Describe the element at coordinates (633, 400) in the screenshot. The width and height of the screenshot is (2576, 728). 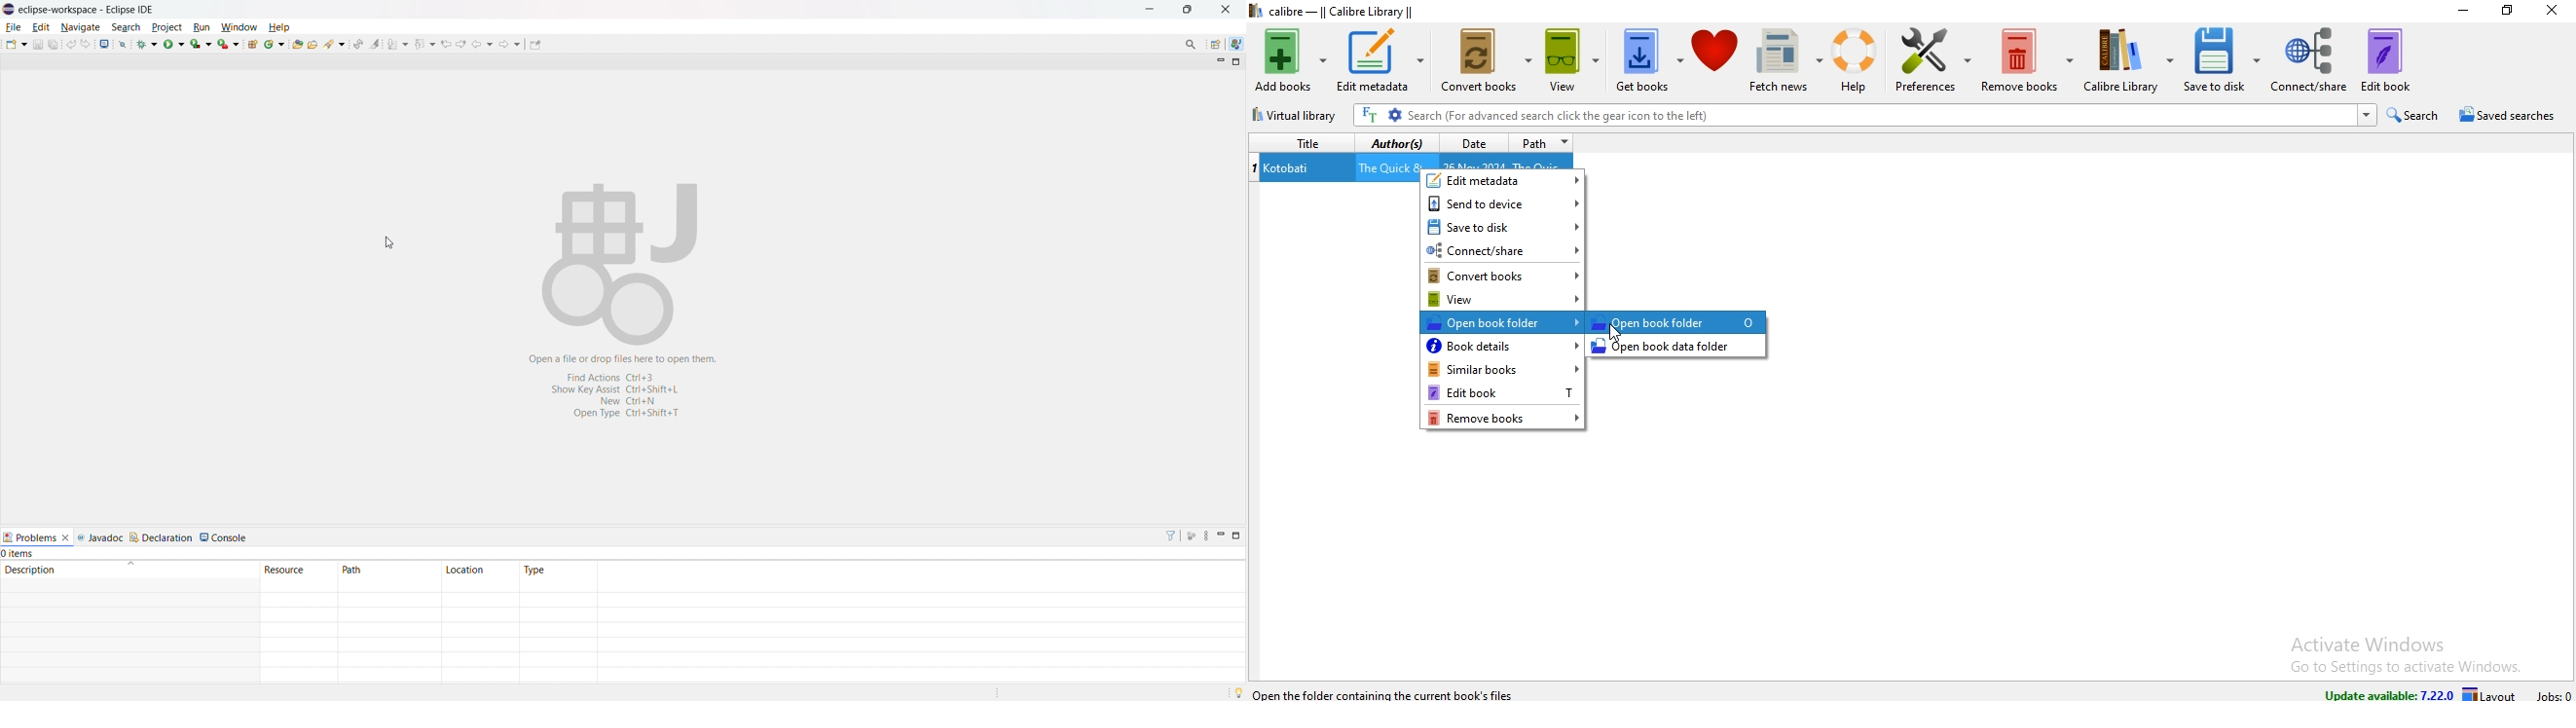
I see `New Ctrl+N` at that location.